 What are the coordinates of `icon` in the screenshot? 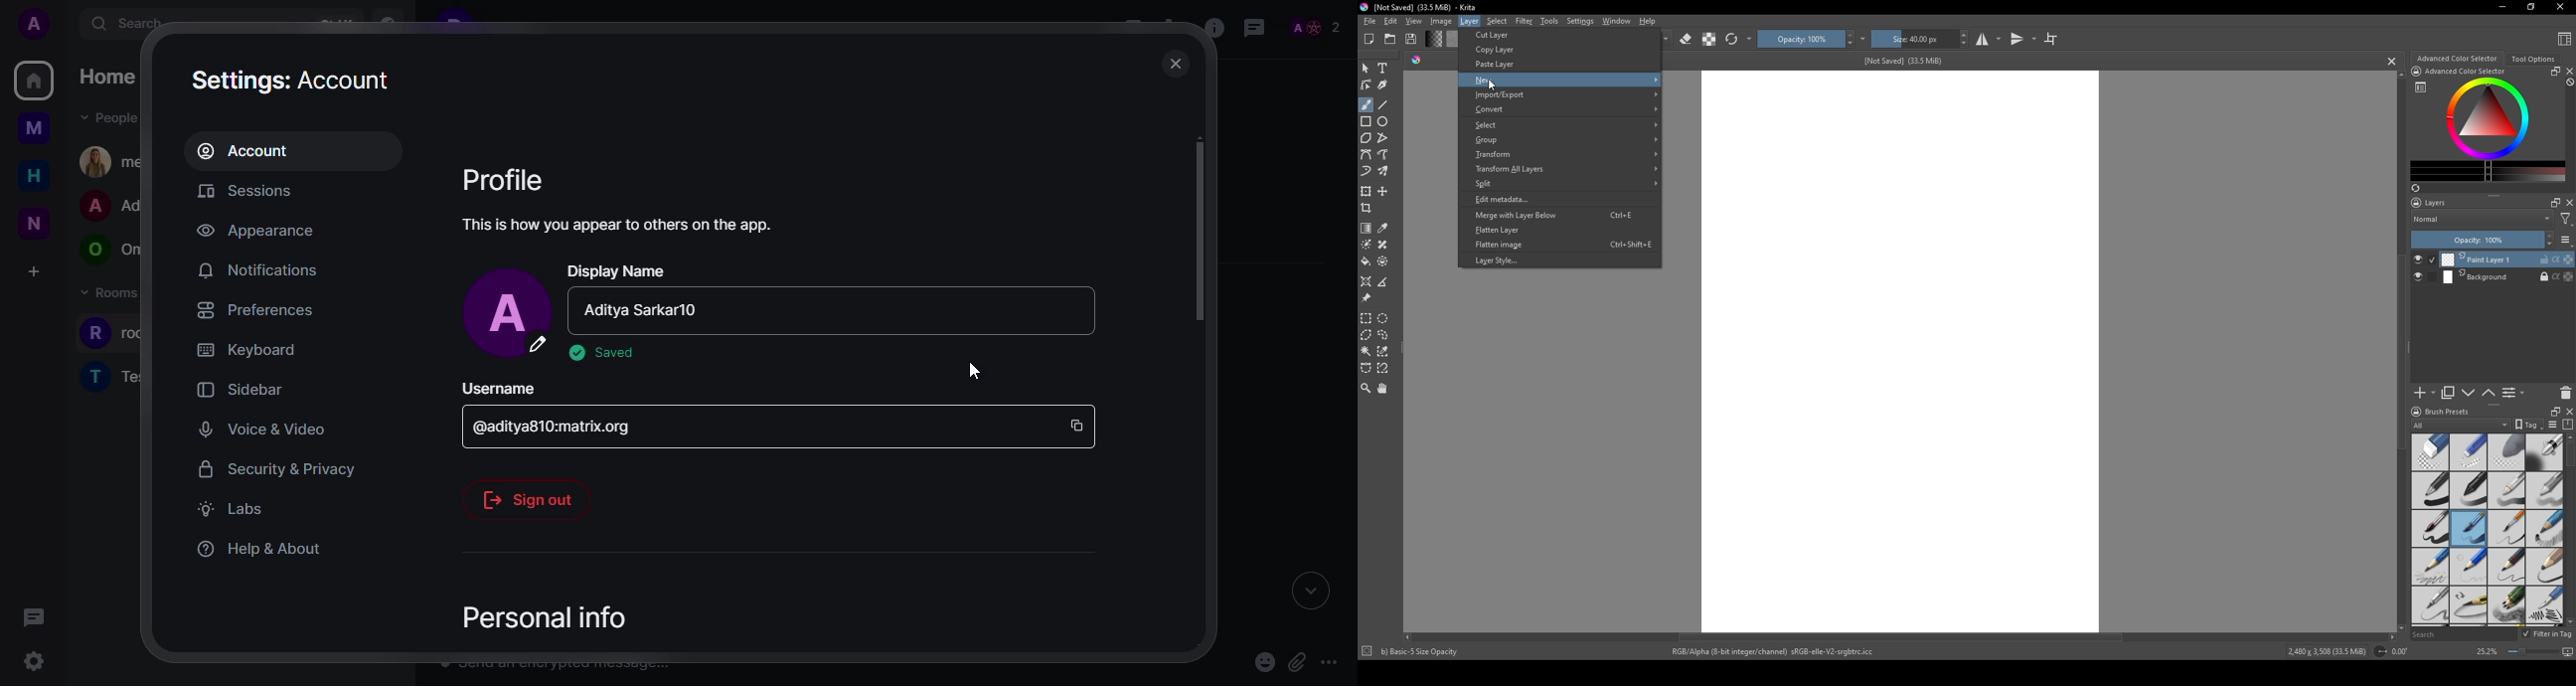 It's located at (2416, 71).